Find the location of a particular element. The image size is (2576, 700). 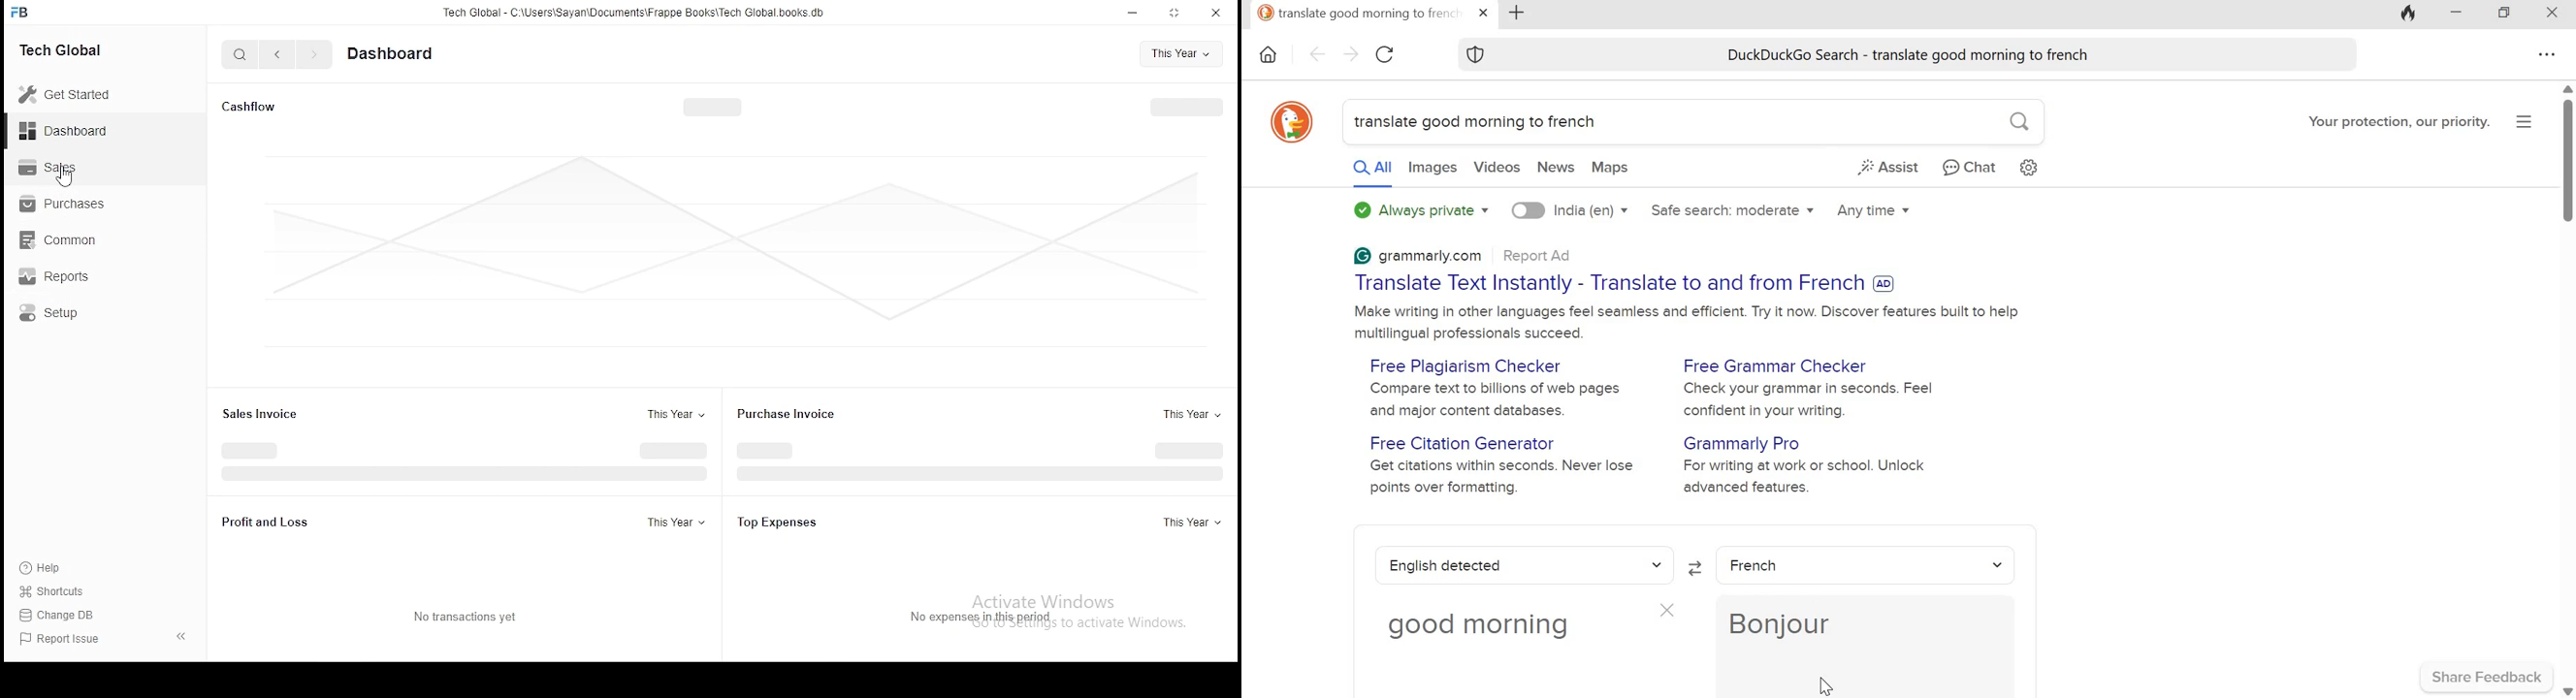

change DB is located at coordinates (59, 614).